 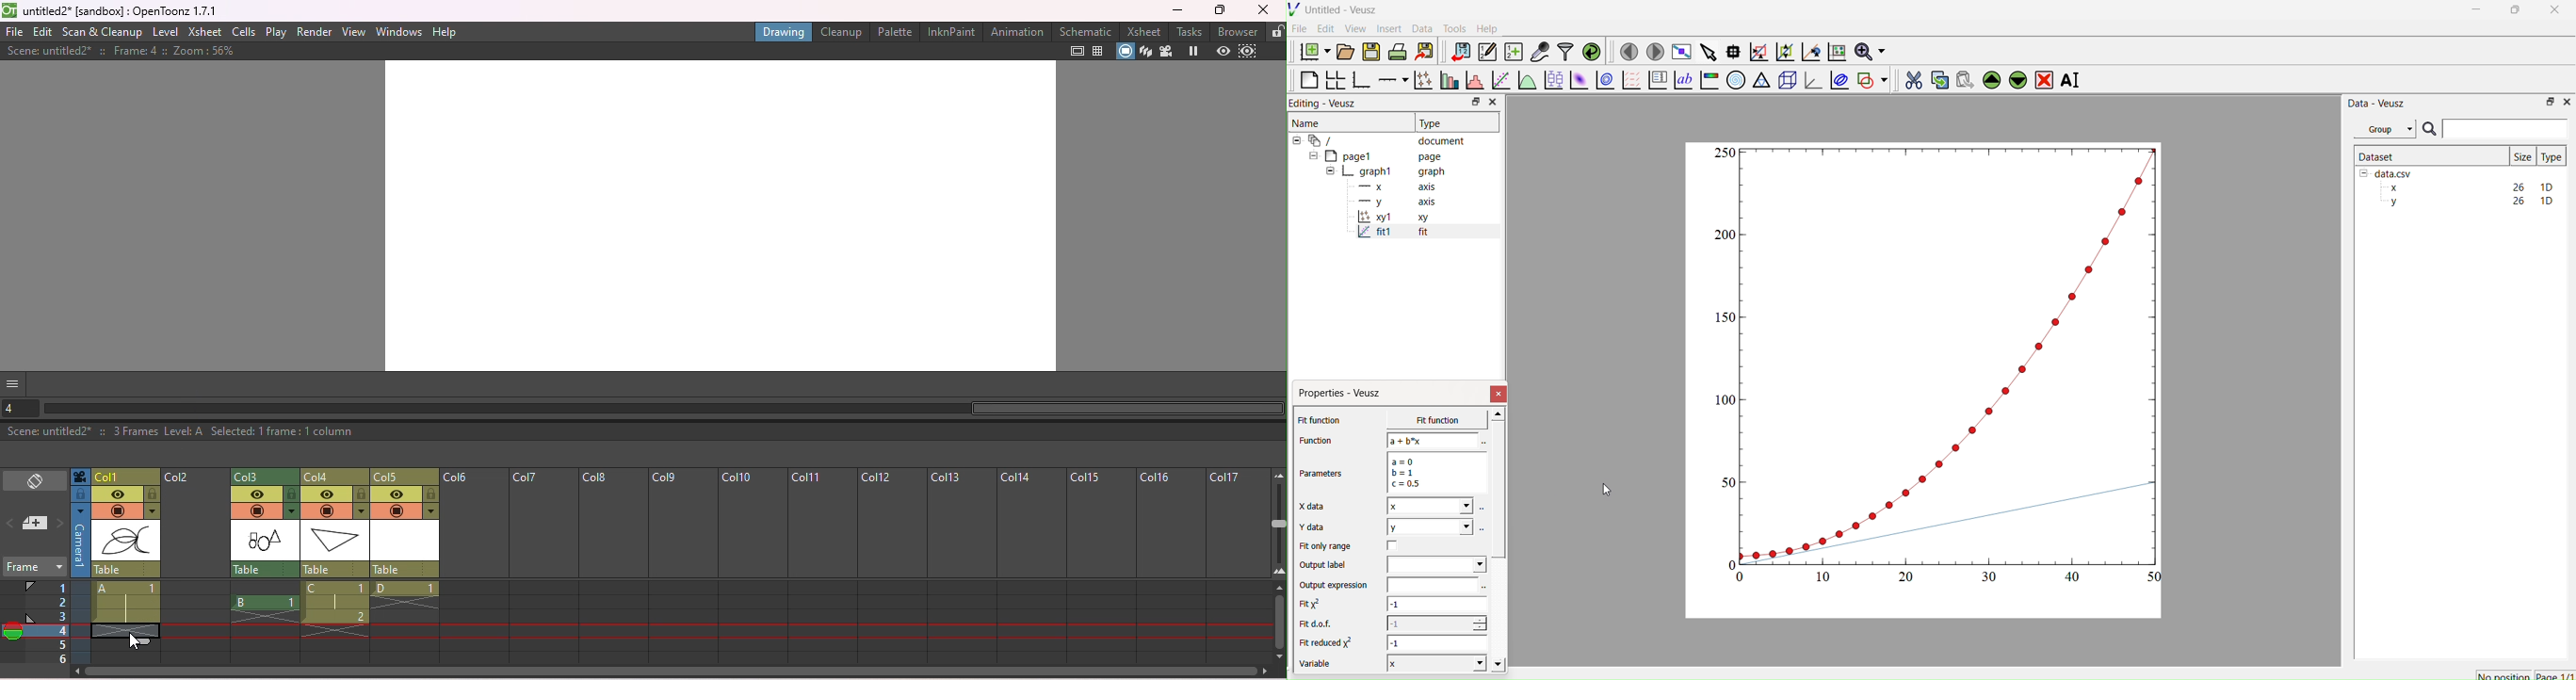 What do you see at coordinates (1483, 528) in the screenshot?
I see `Select using dataset browser` at bounding box center [1483, 528].